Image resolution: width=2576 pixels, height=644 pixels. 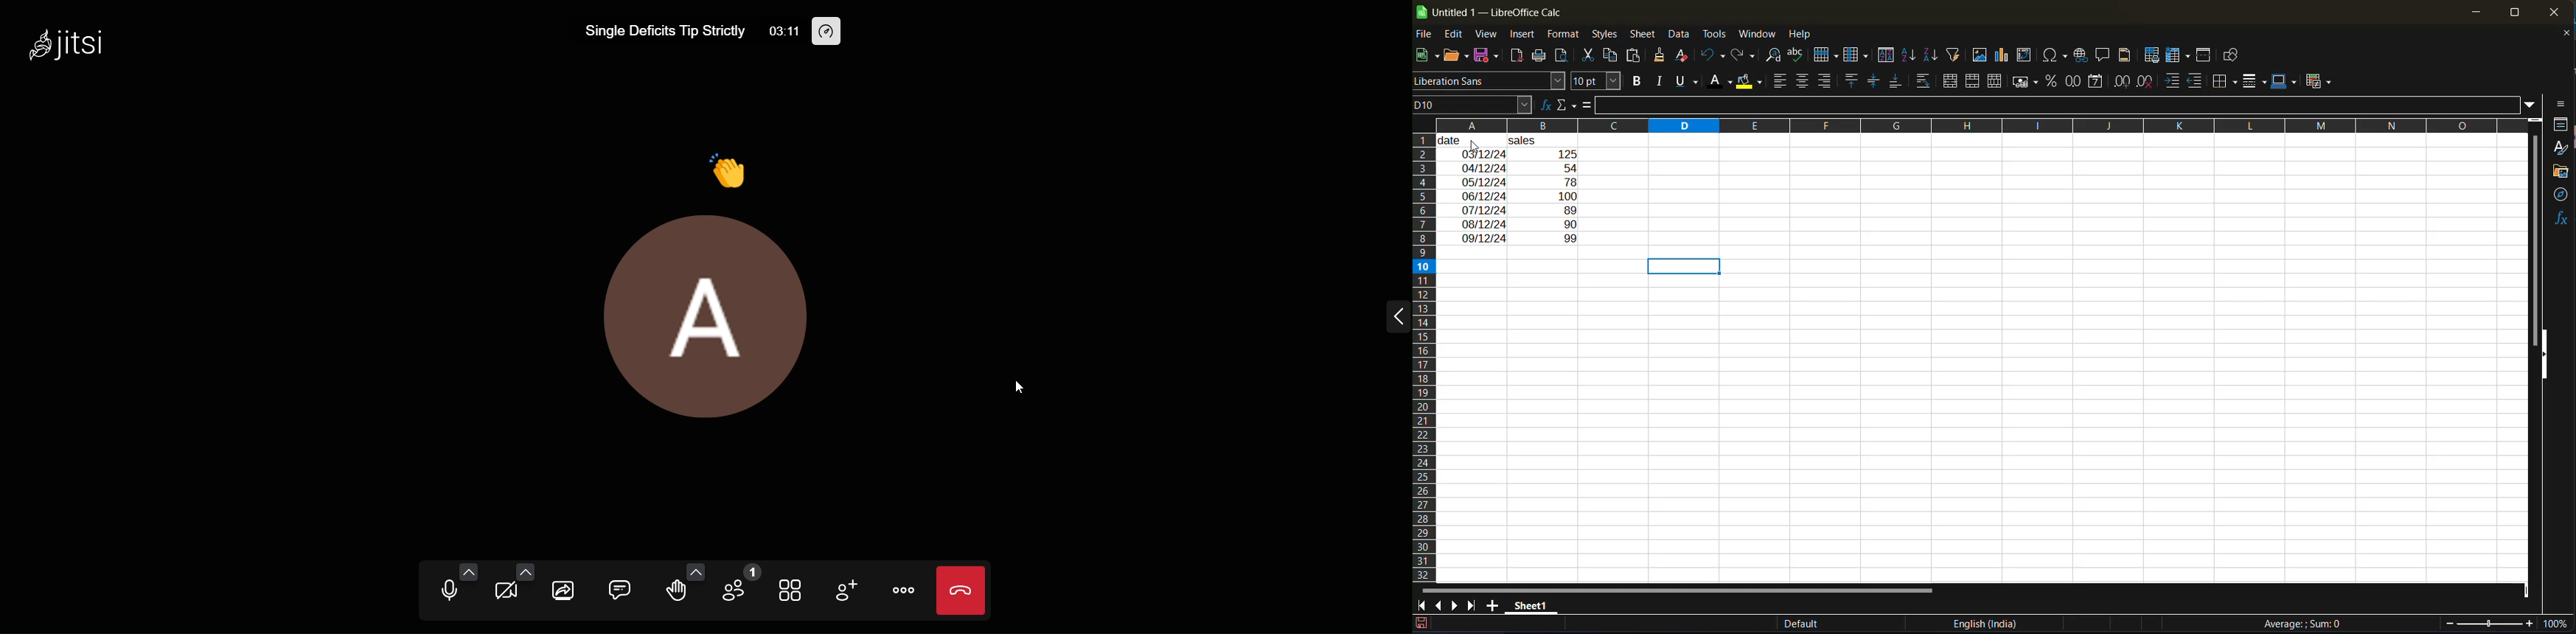 What do you see at coordinates (2226, 83) in the screenshot?
I see `borders` at bounding box center [2226, 83].